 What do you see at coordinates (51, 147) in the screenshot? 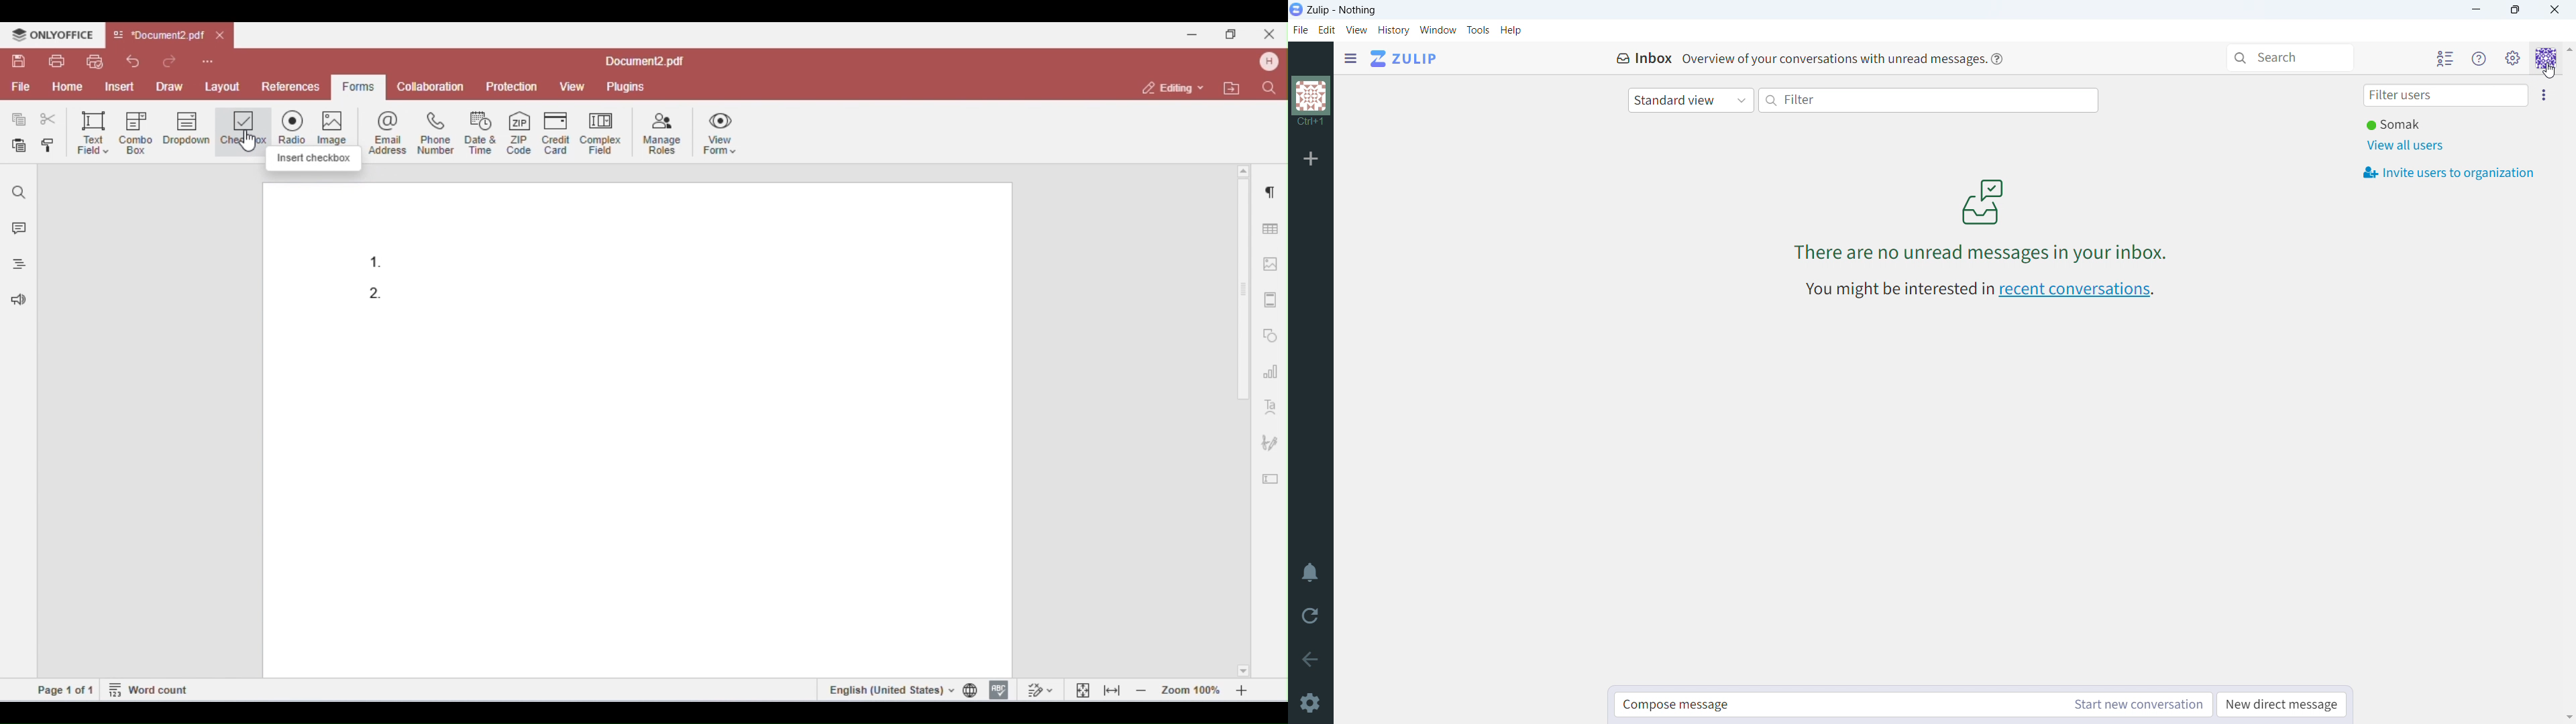
I see `copy style` at bounding box center [51, 147].